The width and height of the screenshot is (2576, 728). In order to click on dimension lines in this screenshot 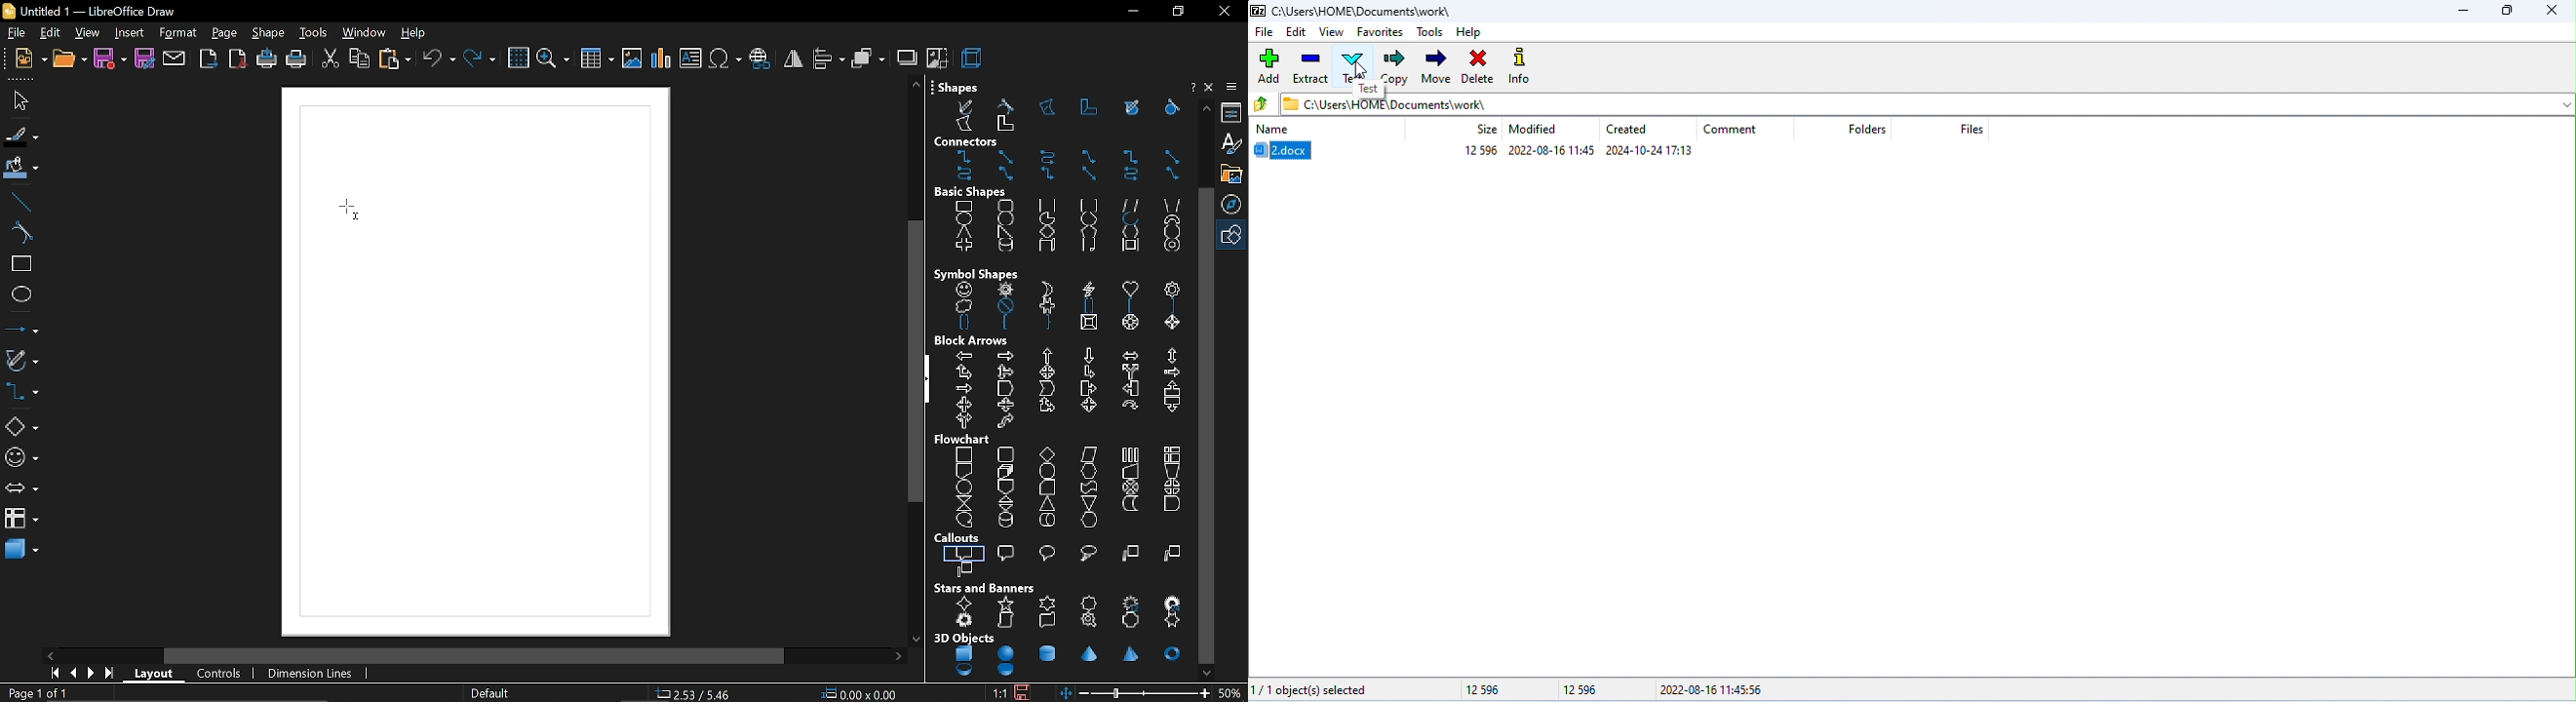, I will do `click(311, 676)`.